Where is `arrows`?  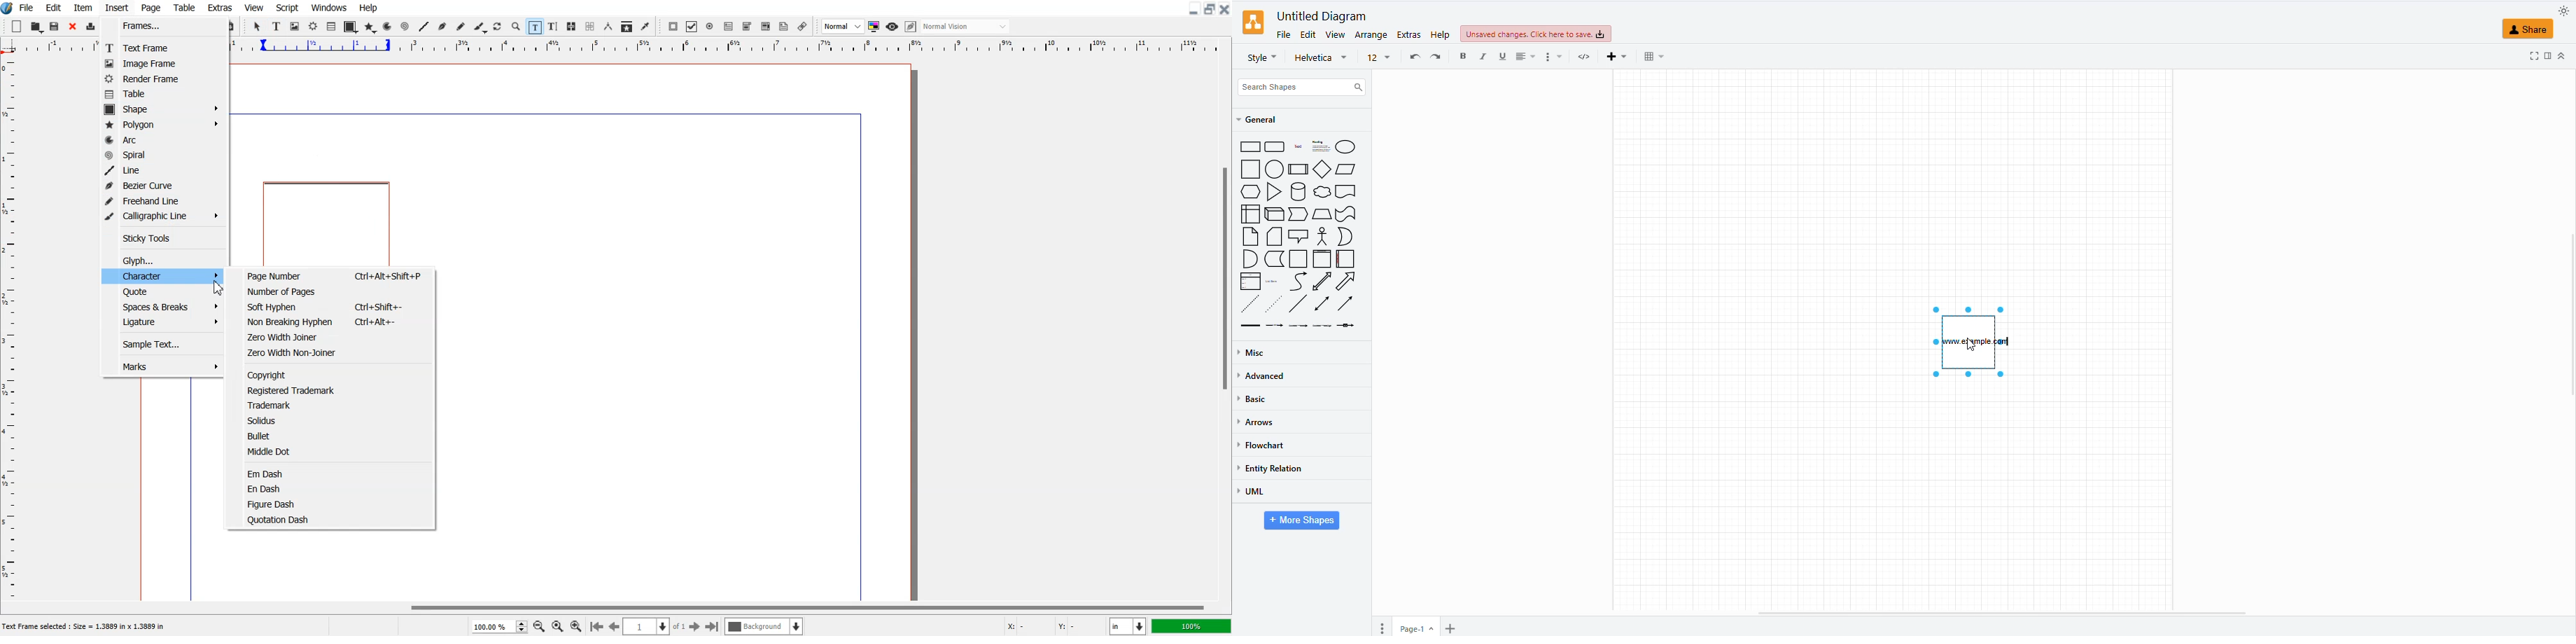
arrows is located at coordinates (1257, 423).